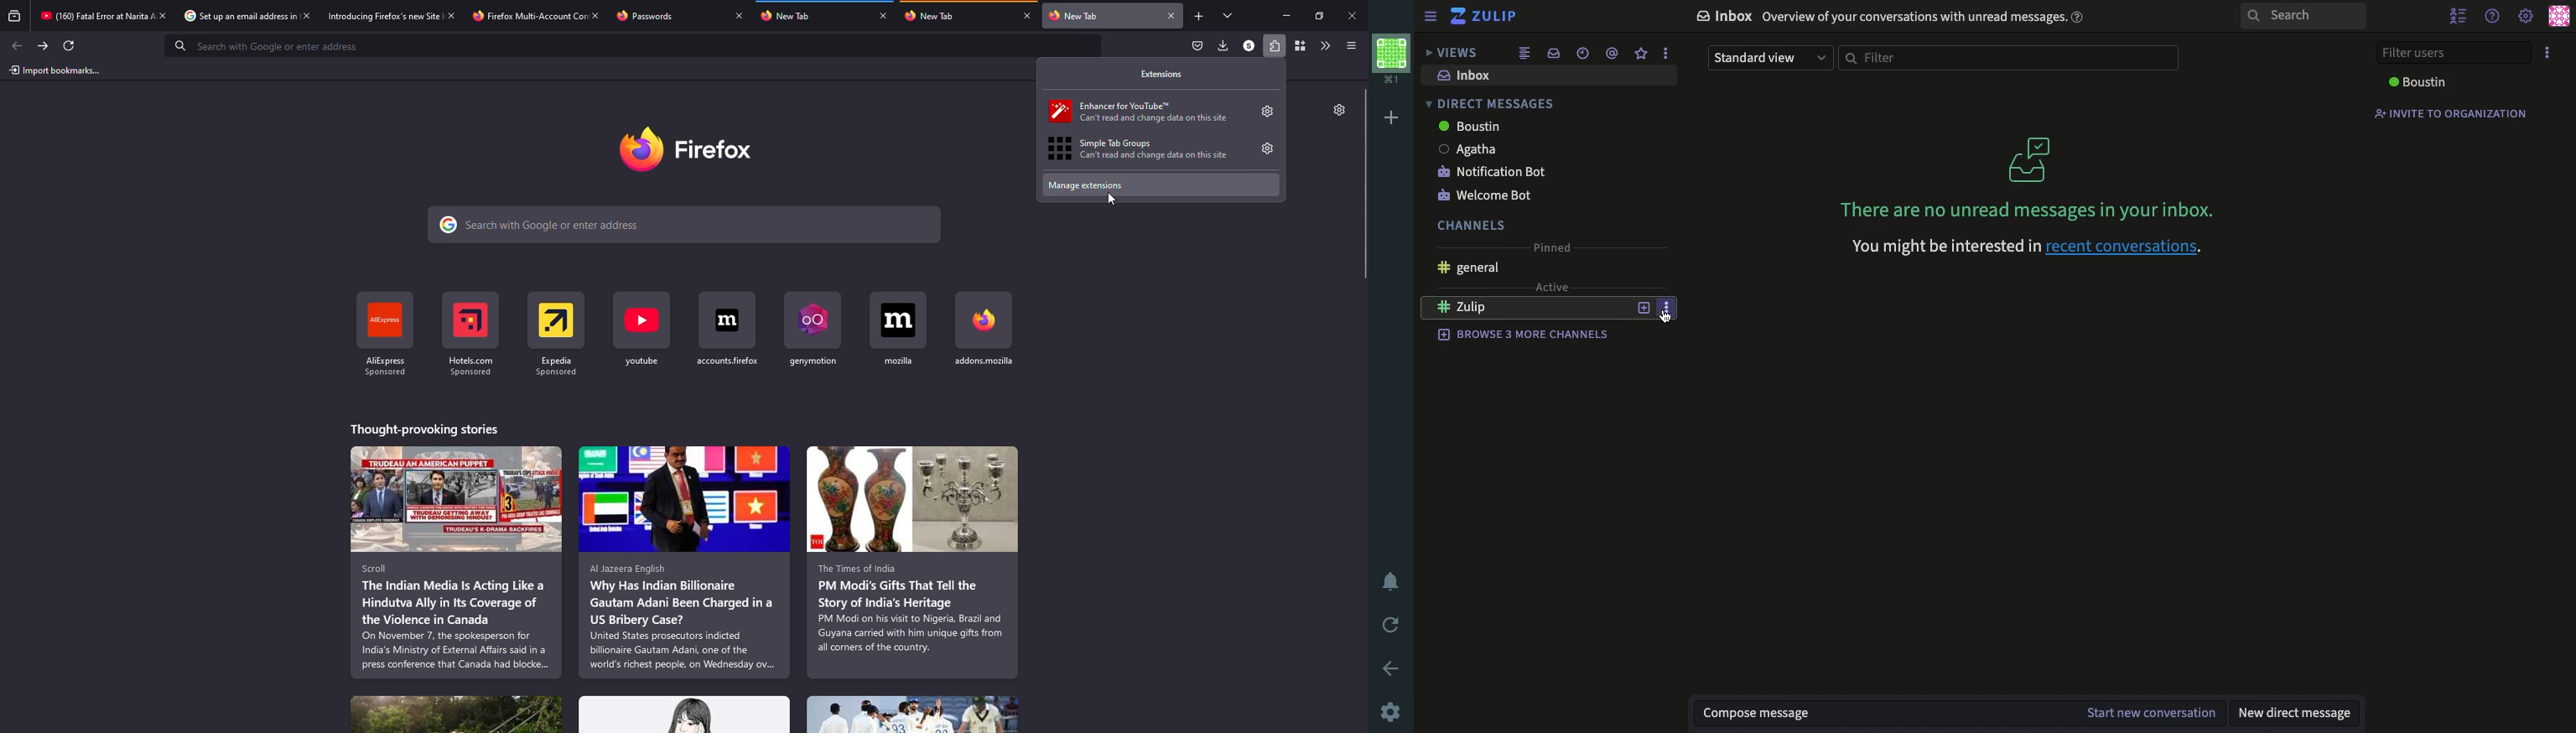 This screenshot has width=2576, height=756. I want to click on close, so click(739, 15).